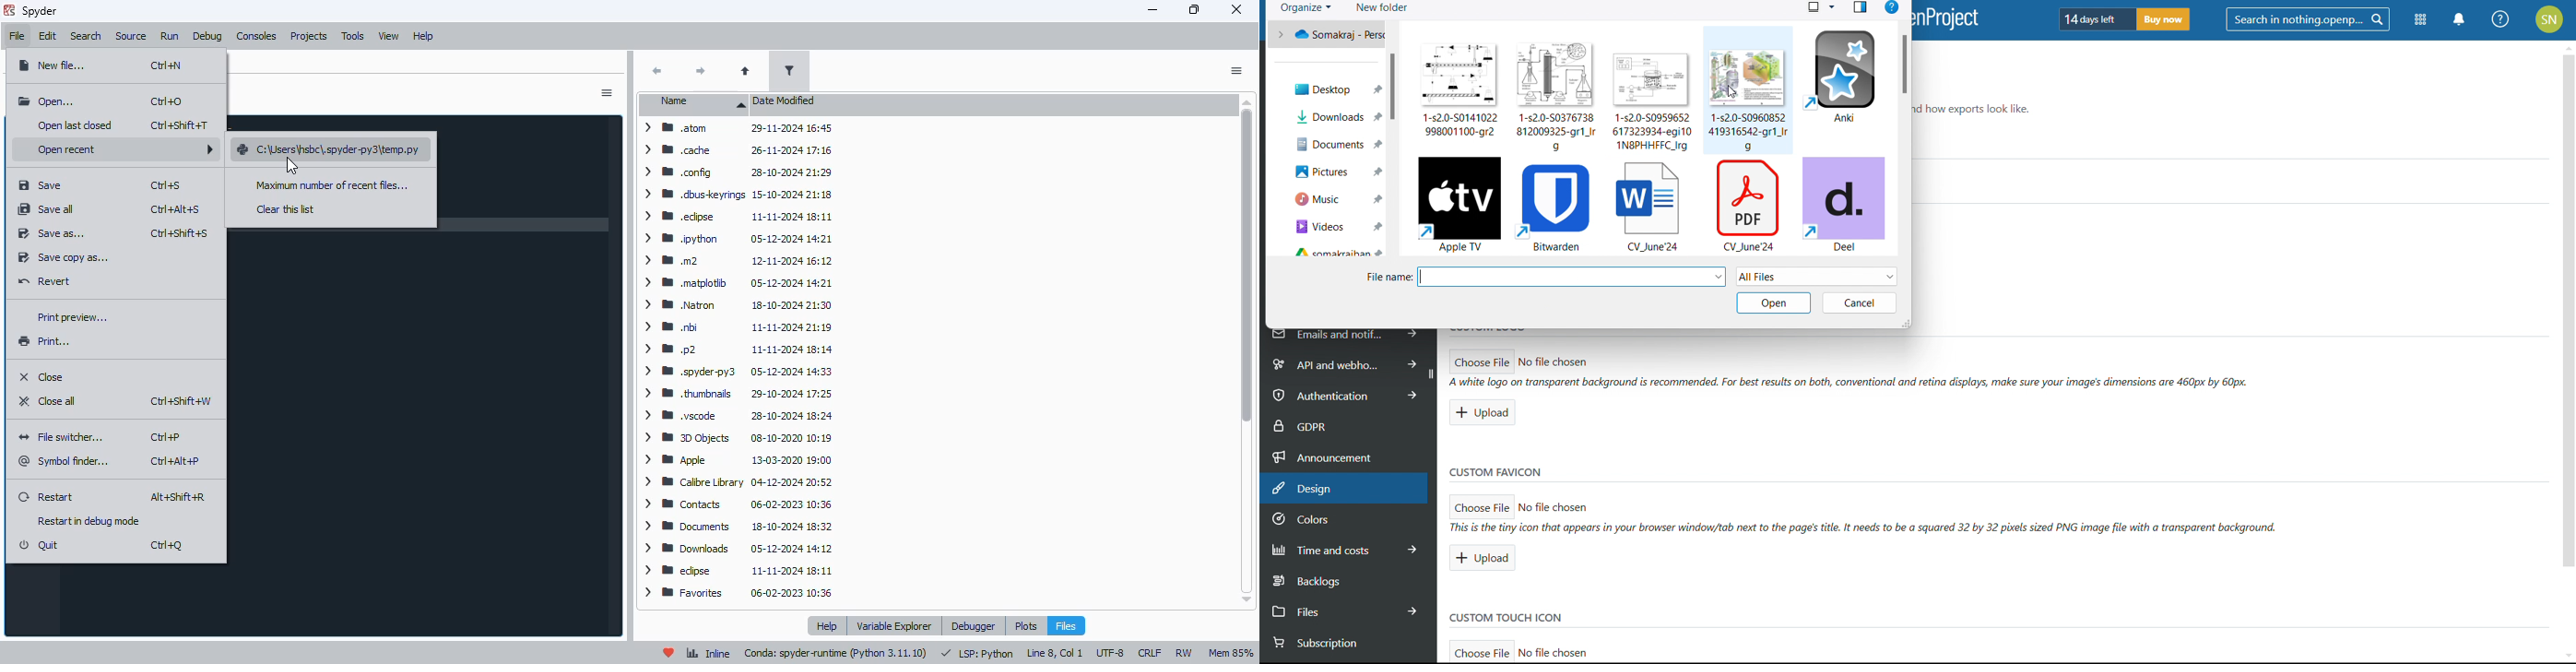  Describe the element at coordinates (1574, 277) in the screenshot. I see `select file name` at that location.